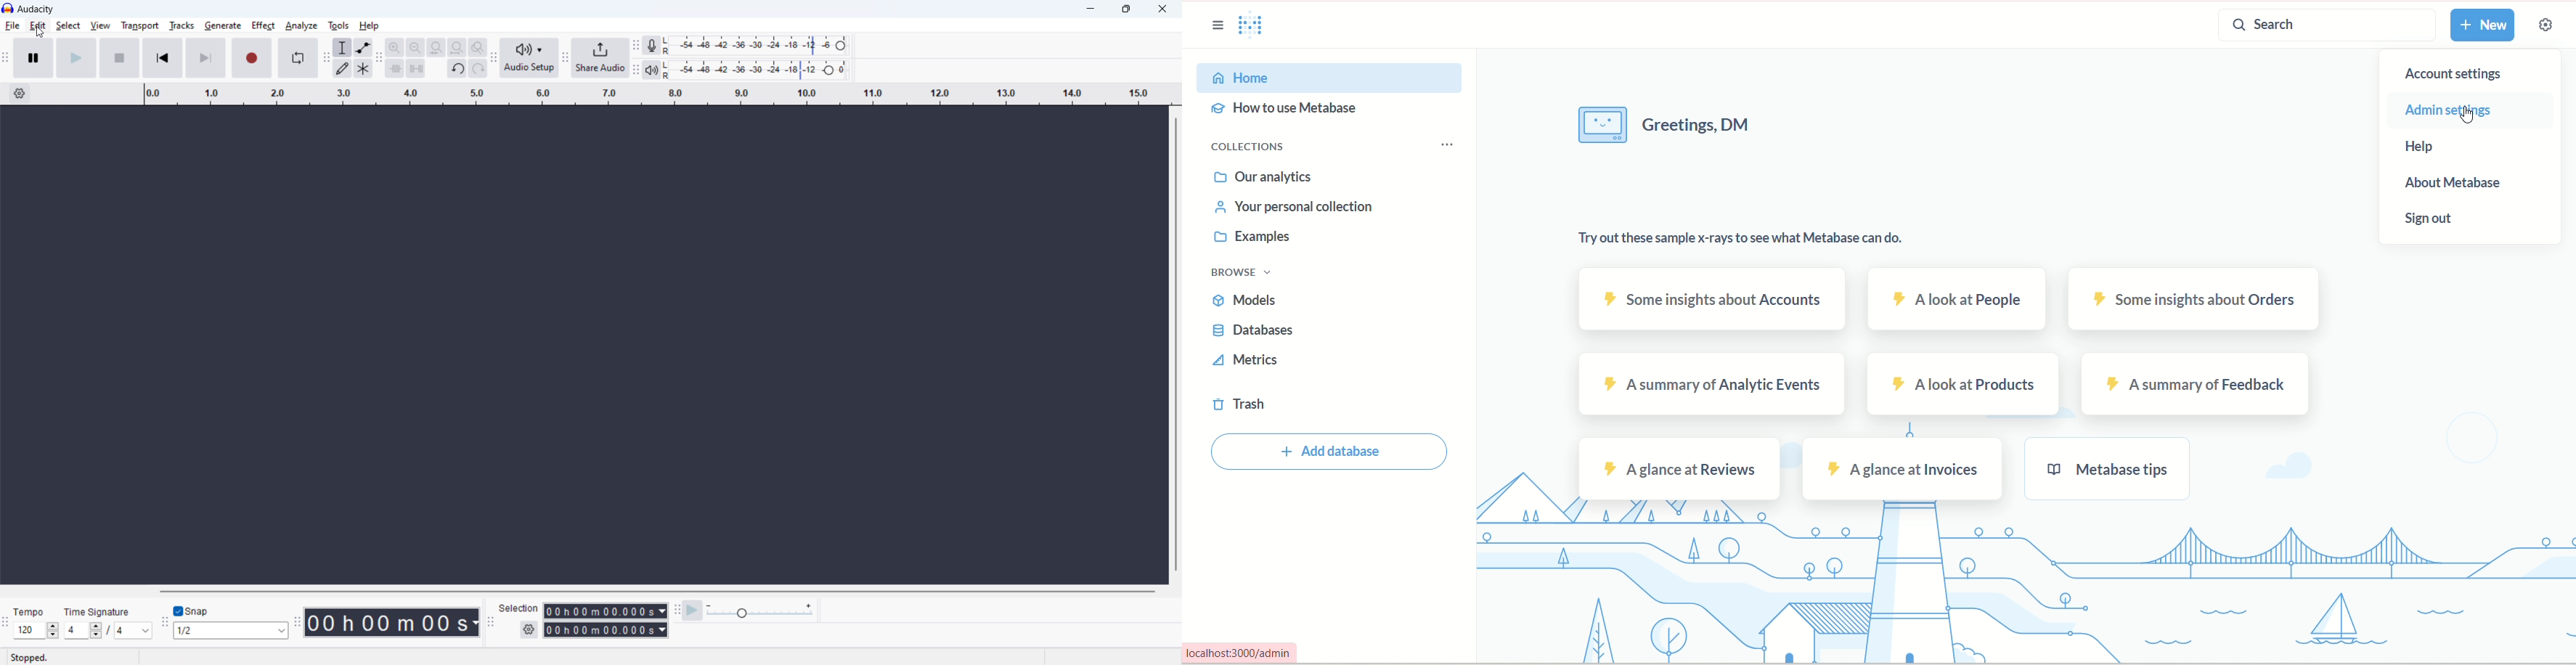 This screenshot has height=672, width=2576. What do you see at coordinates (478, 47) in the screenshot?
I see `toggle zoom` at bounding box center [478, 47].